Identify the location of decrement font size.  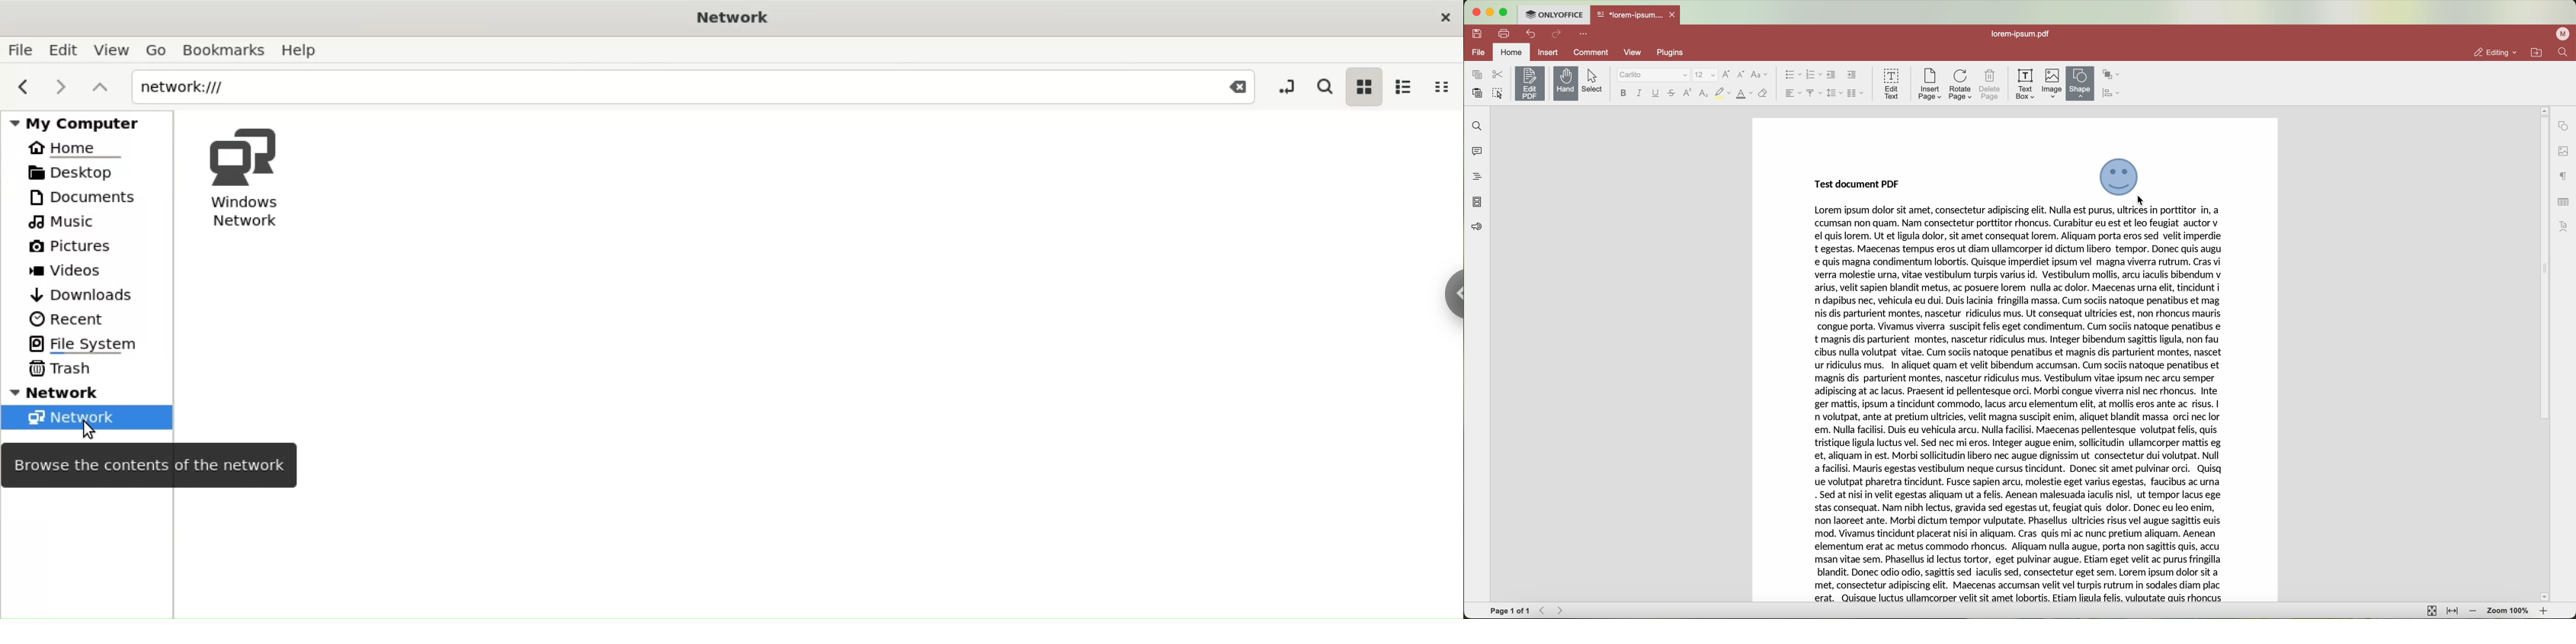
(1741, 75).